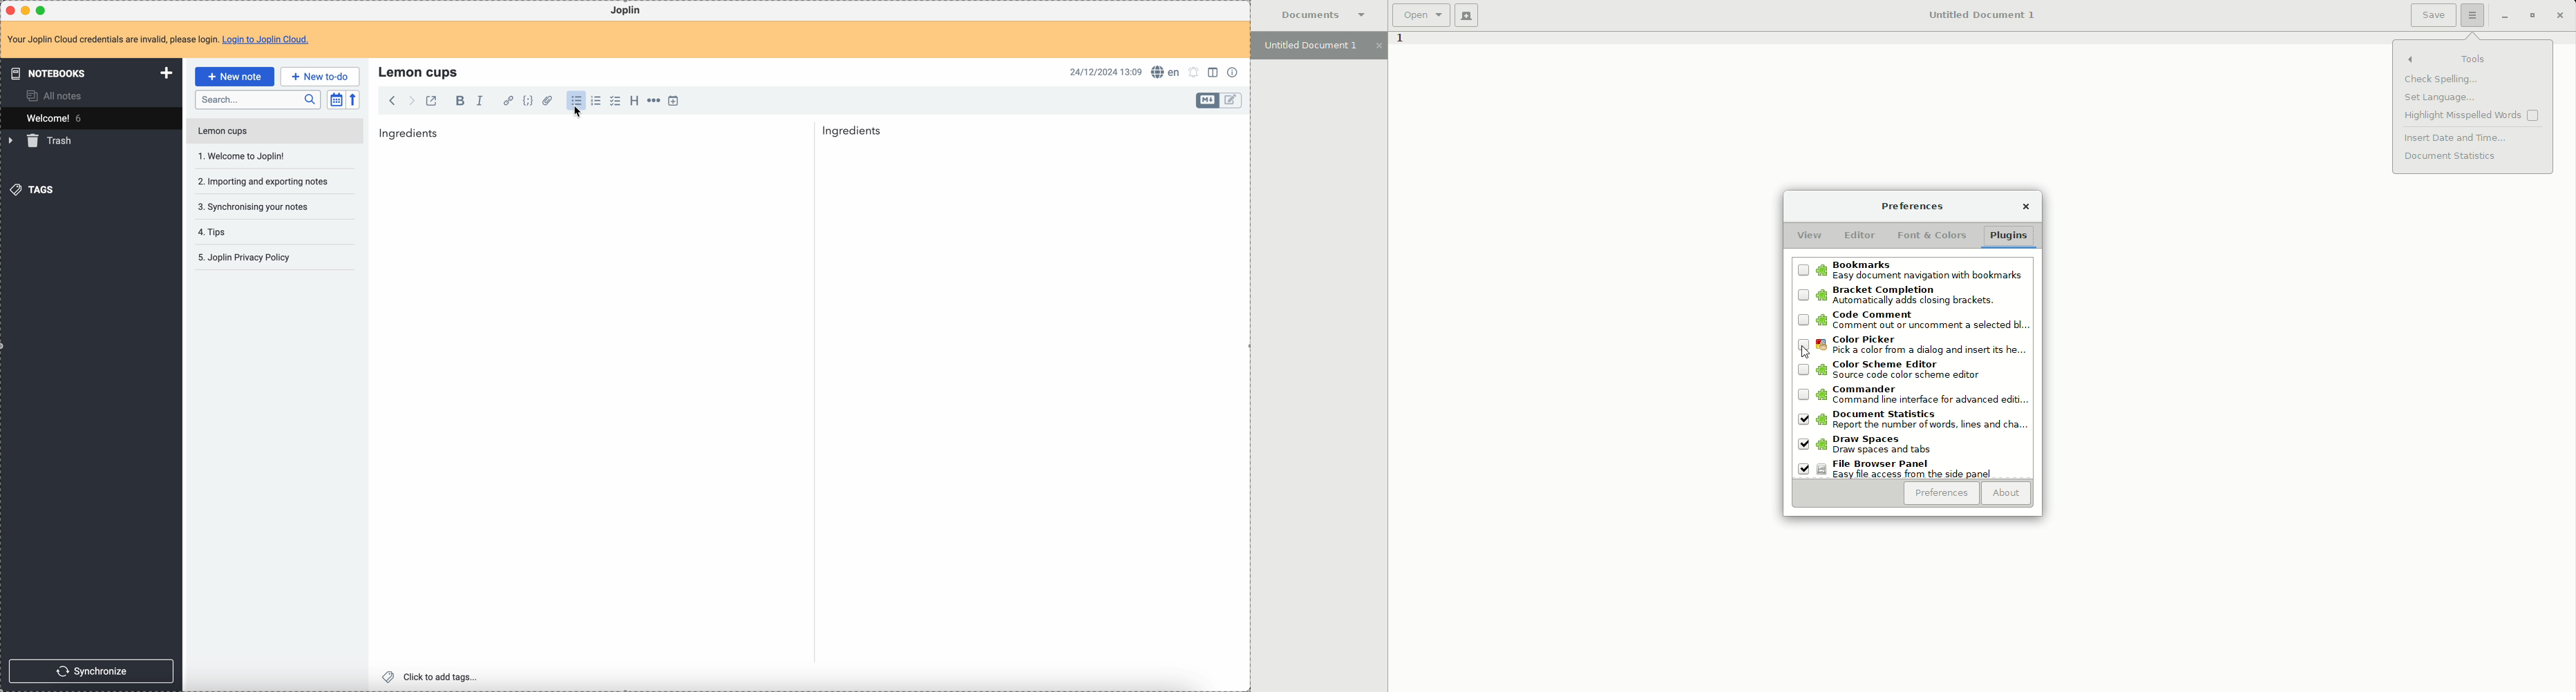 The width and height of the screenshot is (2576, 700). I want to click on Close, so click(2026, 208).